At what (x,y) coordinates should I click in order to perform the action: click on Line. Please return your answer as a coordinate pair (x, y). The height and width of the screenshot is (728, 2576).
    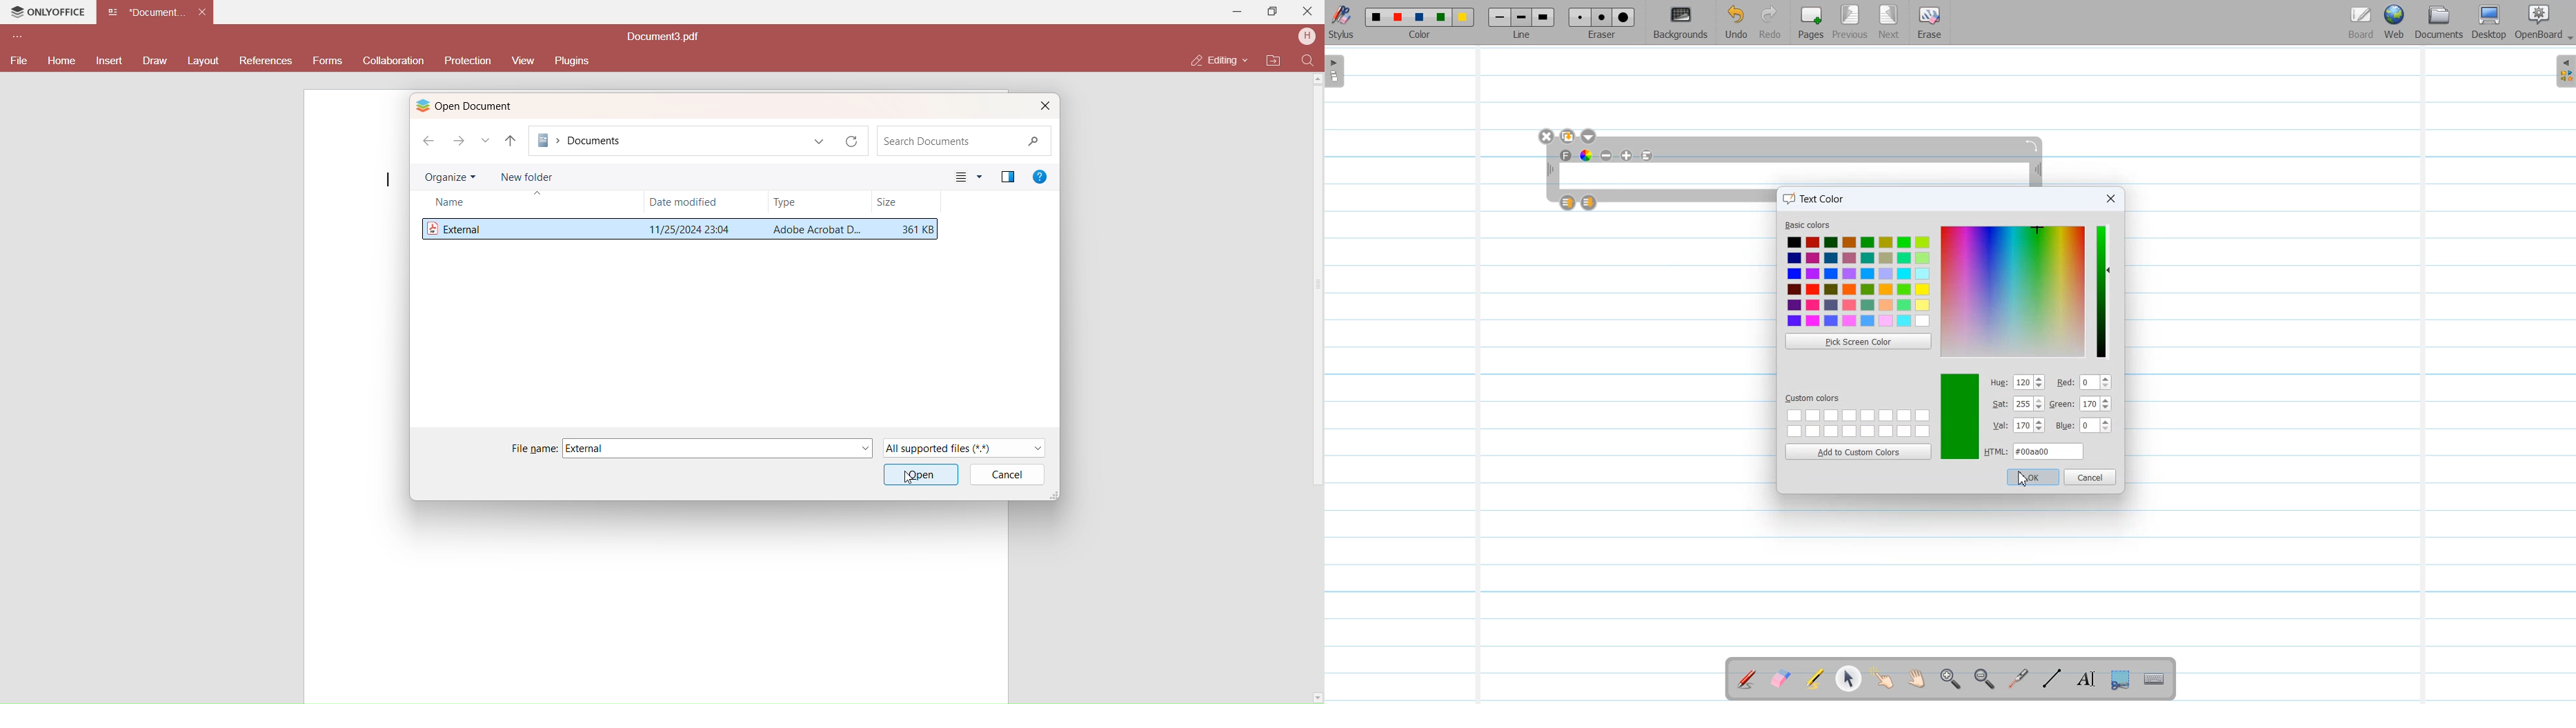
    Looking at the image, I should click on (1523, 22).